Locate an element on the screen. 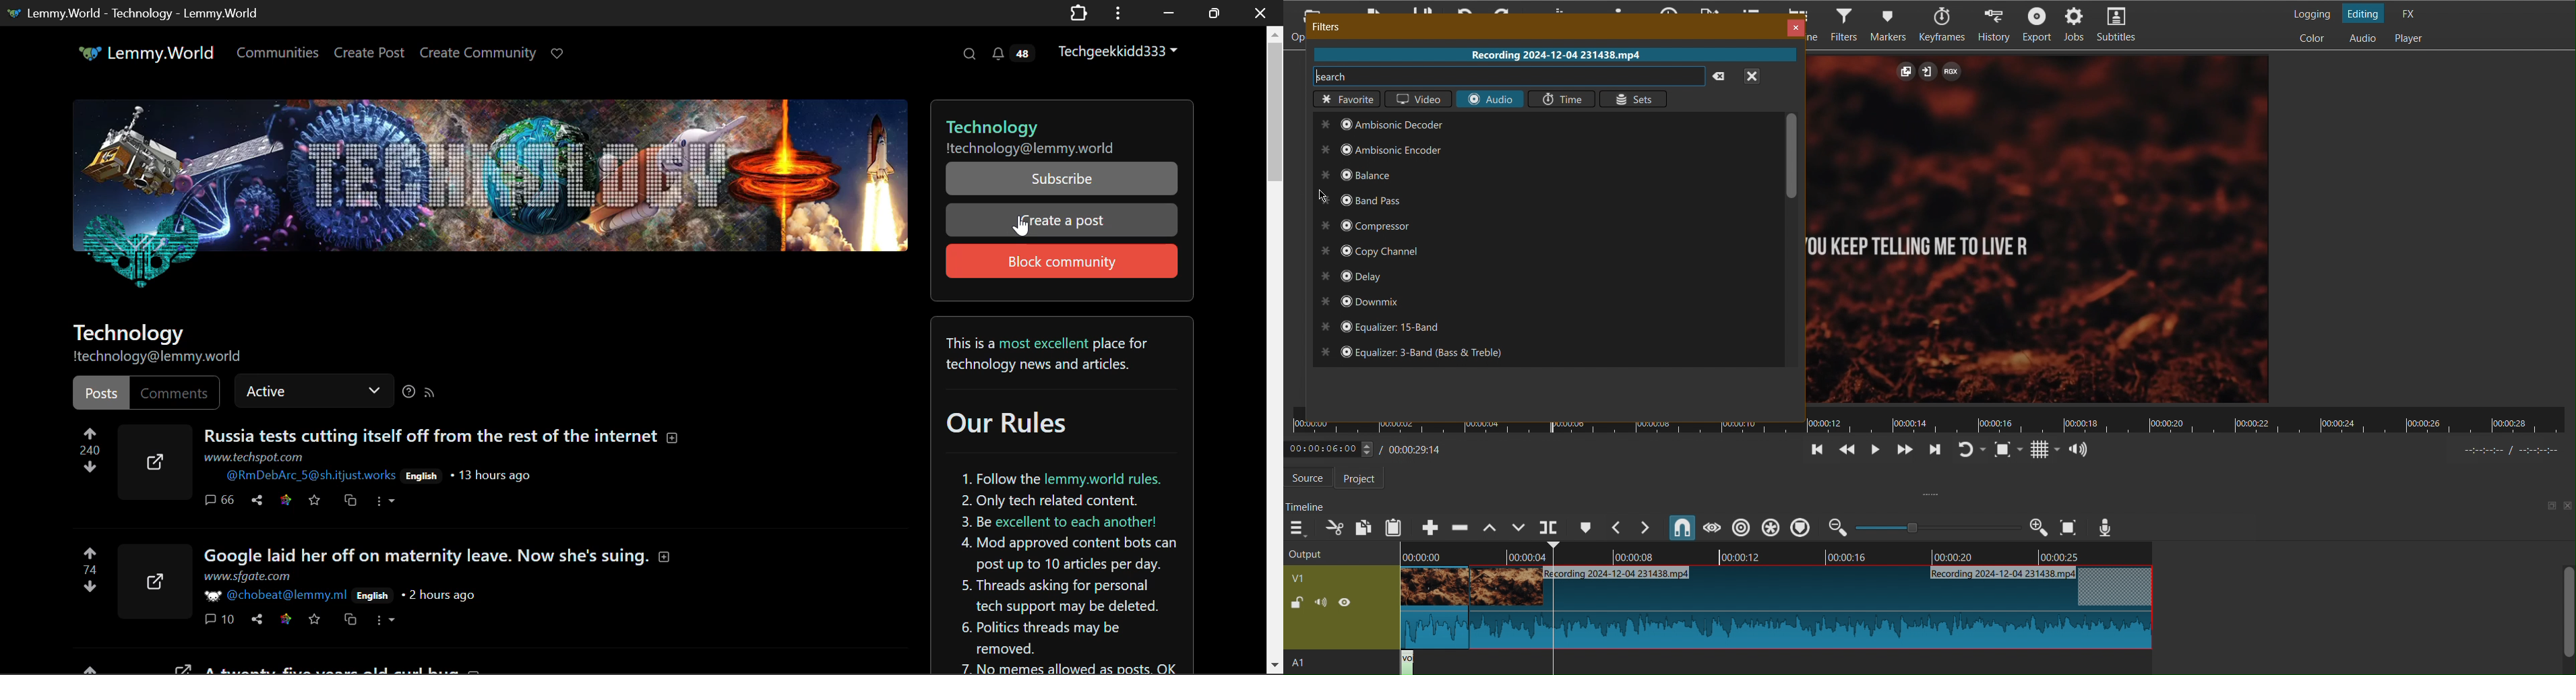  Output is located at coordinates (1337, 556).